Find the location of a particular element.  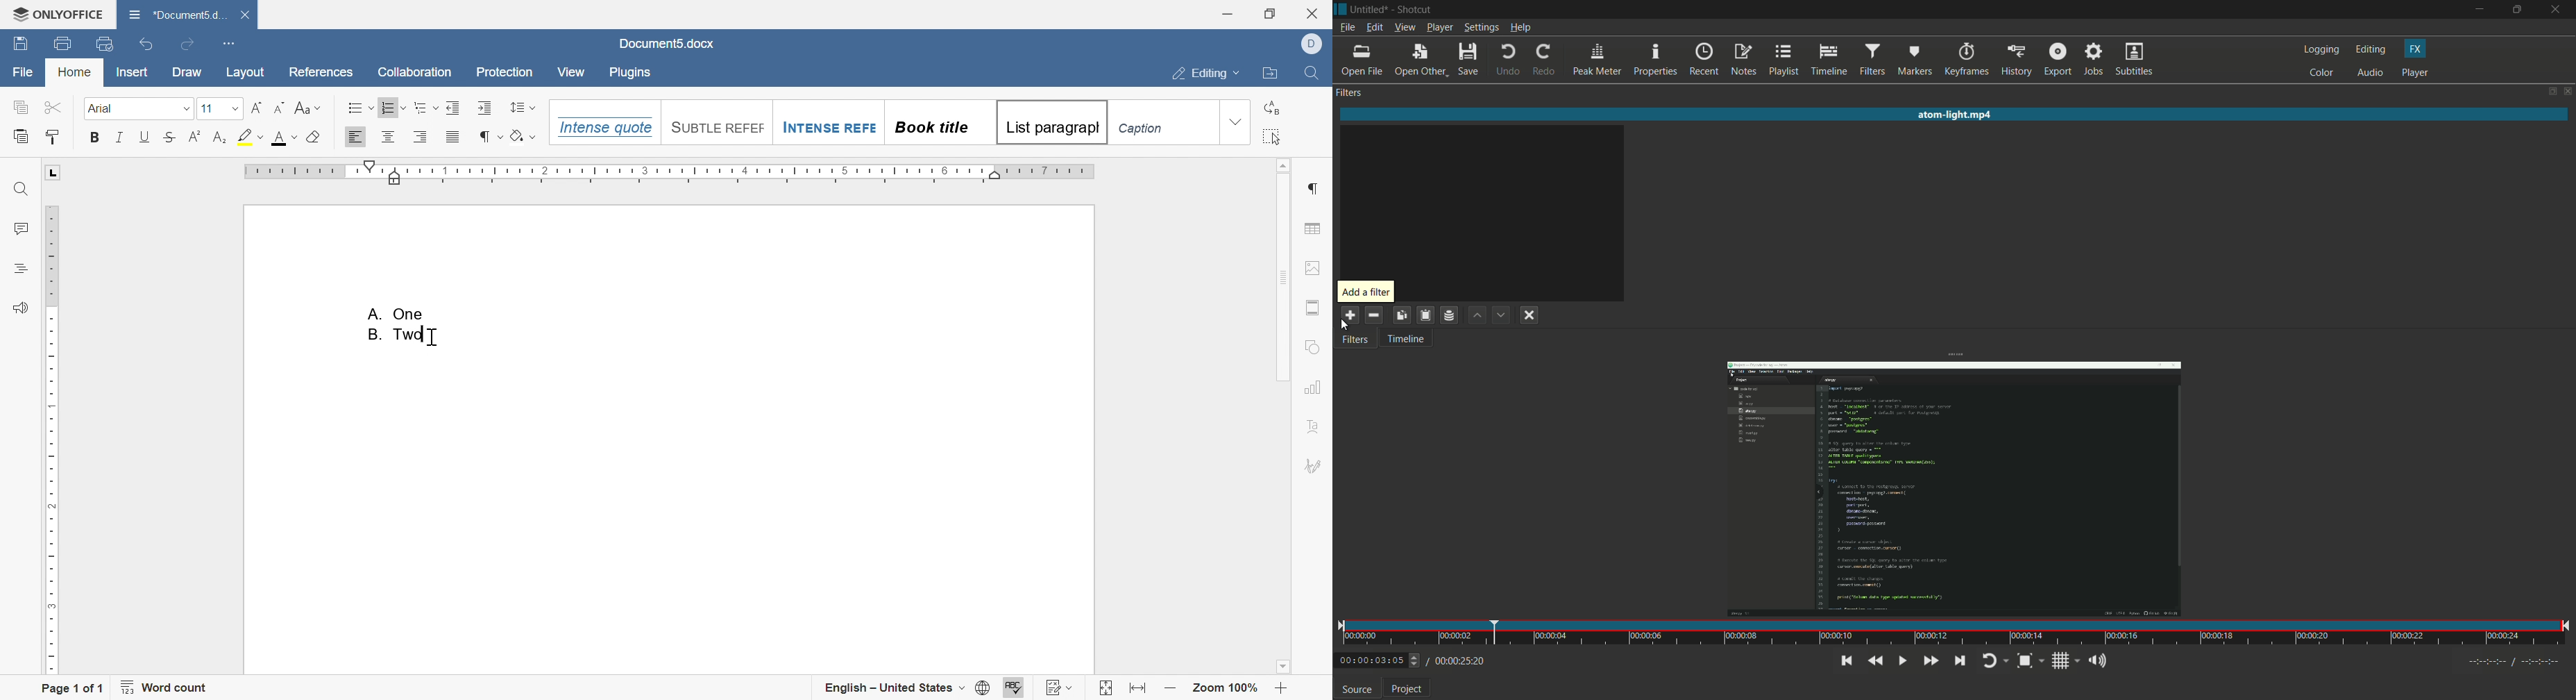

english - United States is located at coordinates (906, 688).